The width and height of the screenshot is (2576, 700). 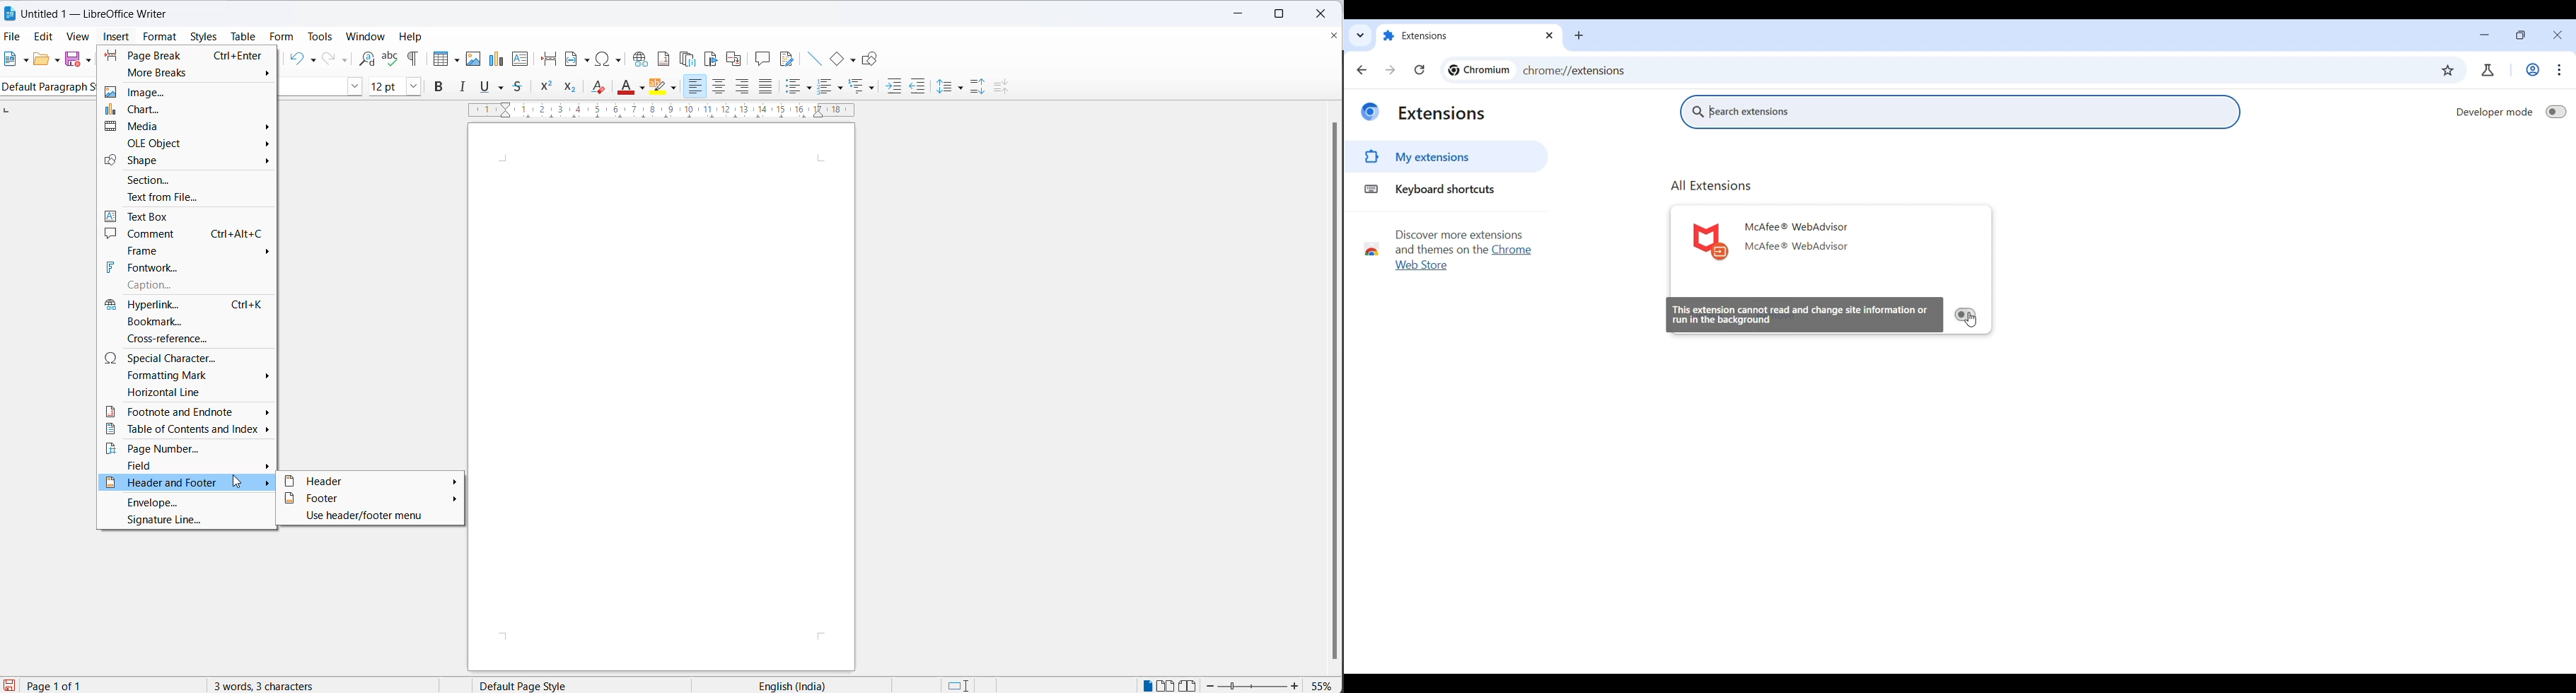 I want to click on undo options, so click(x=311, y=59).